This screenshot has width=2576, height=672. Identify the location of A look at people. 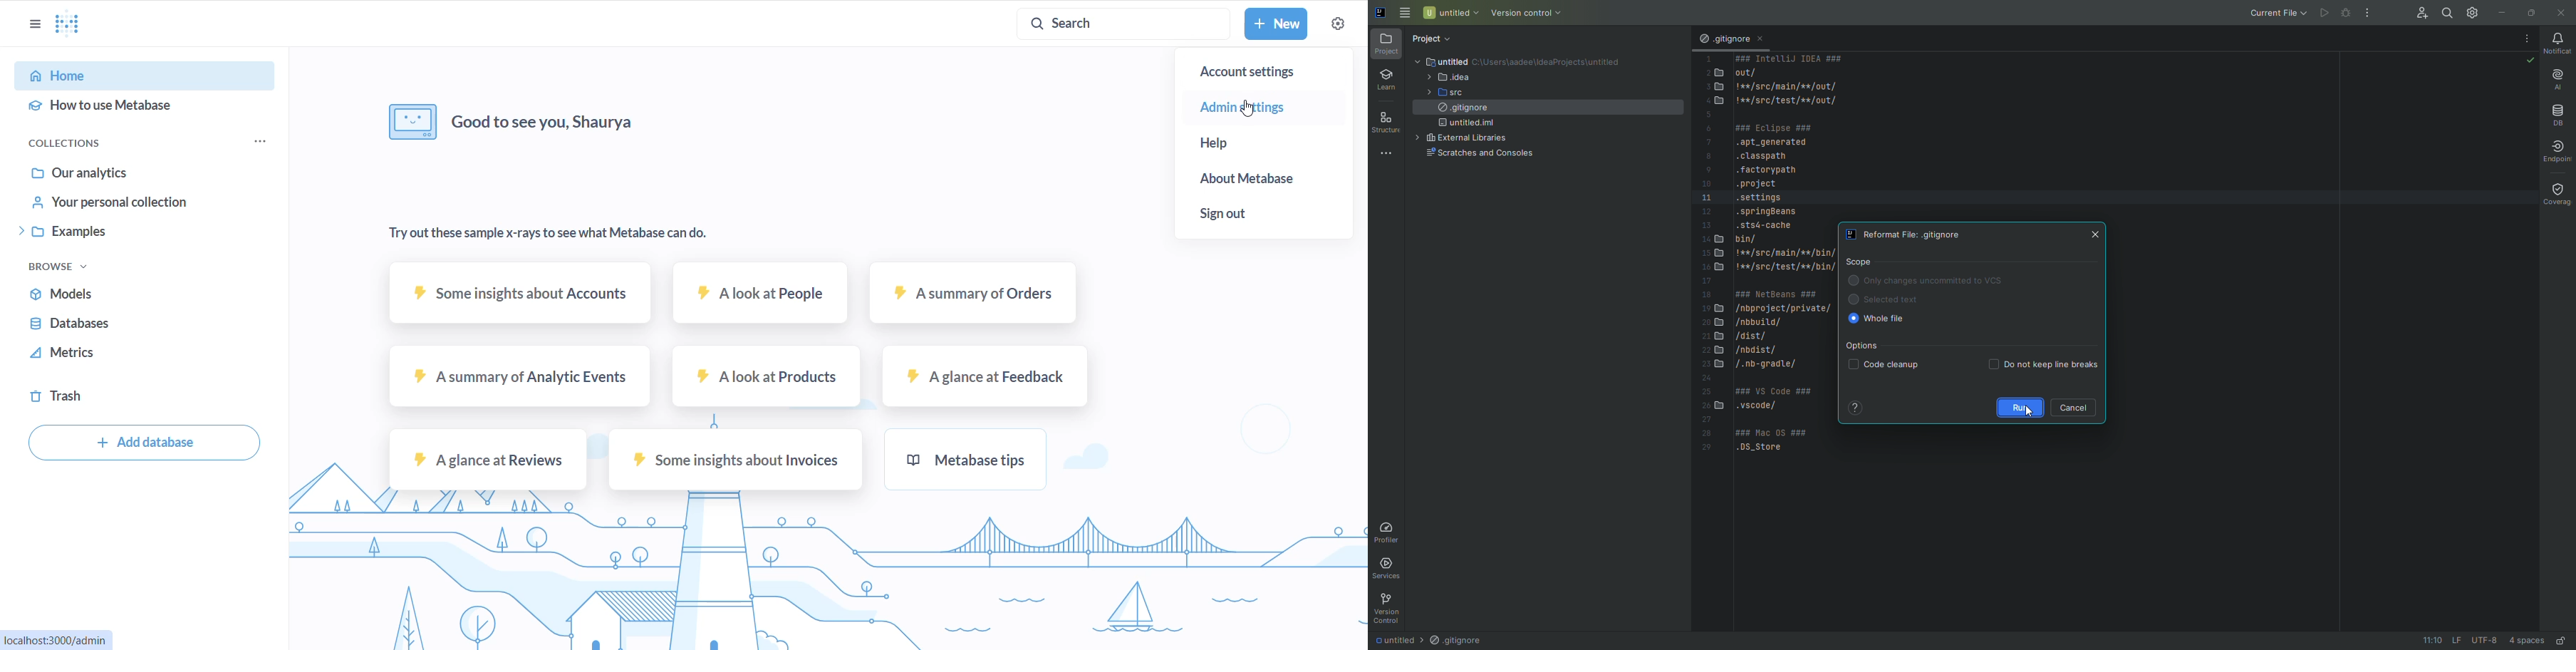
(763, 294).